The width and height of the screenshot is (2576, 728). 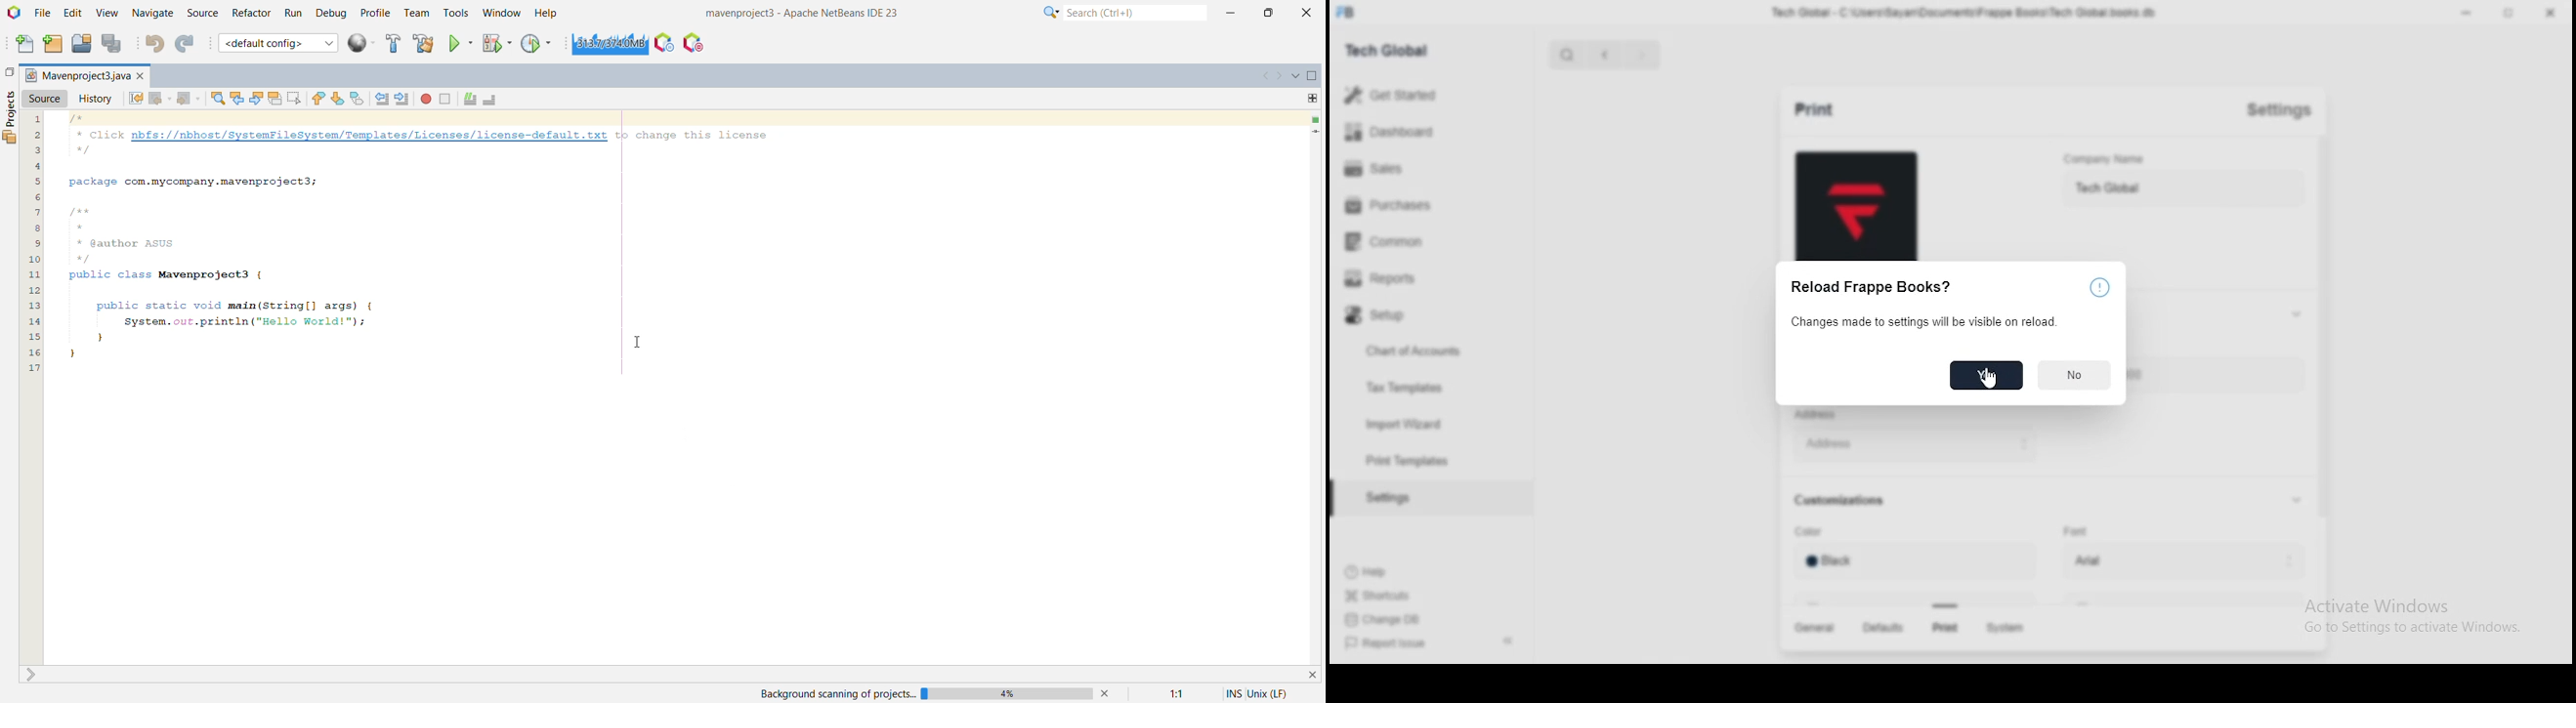 What do you see at coordinates (1943, 628) in the screenshot?
I see `Print ` at bounding box center [1943, 628].